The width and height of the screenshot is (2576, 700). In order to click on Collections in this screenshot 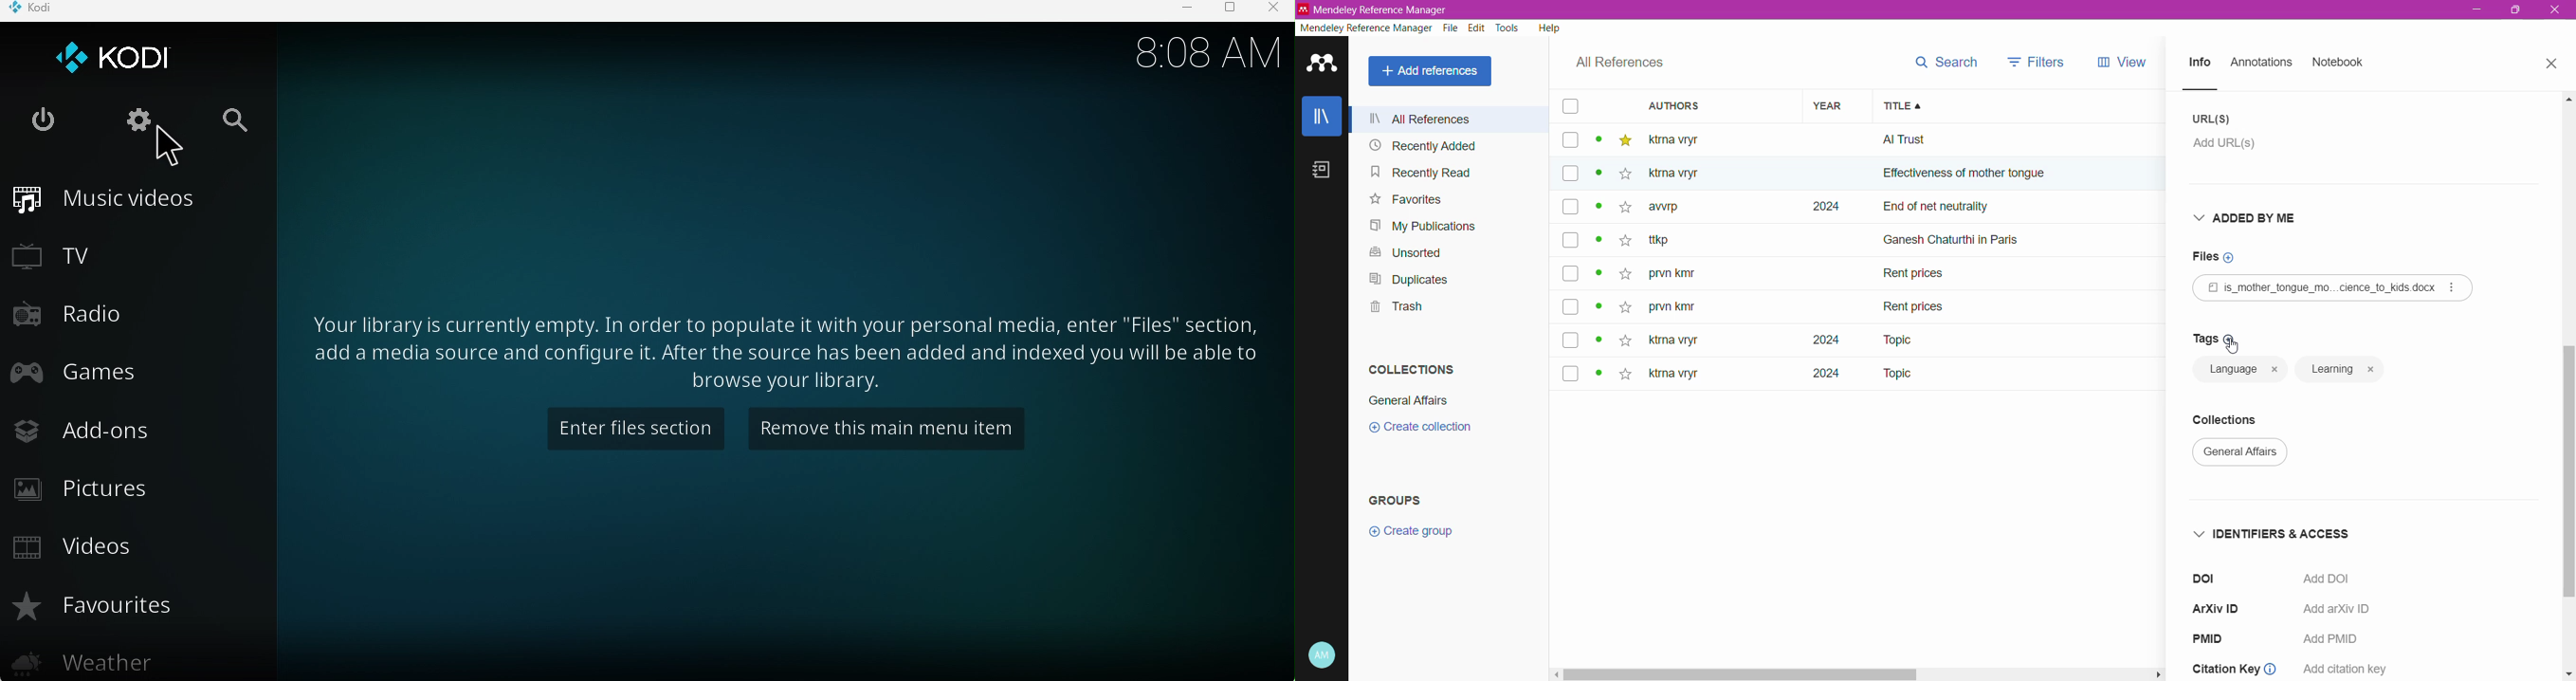, I will do `click(2235, 417)`.